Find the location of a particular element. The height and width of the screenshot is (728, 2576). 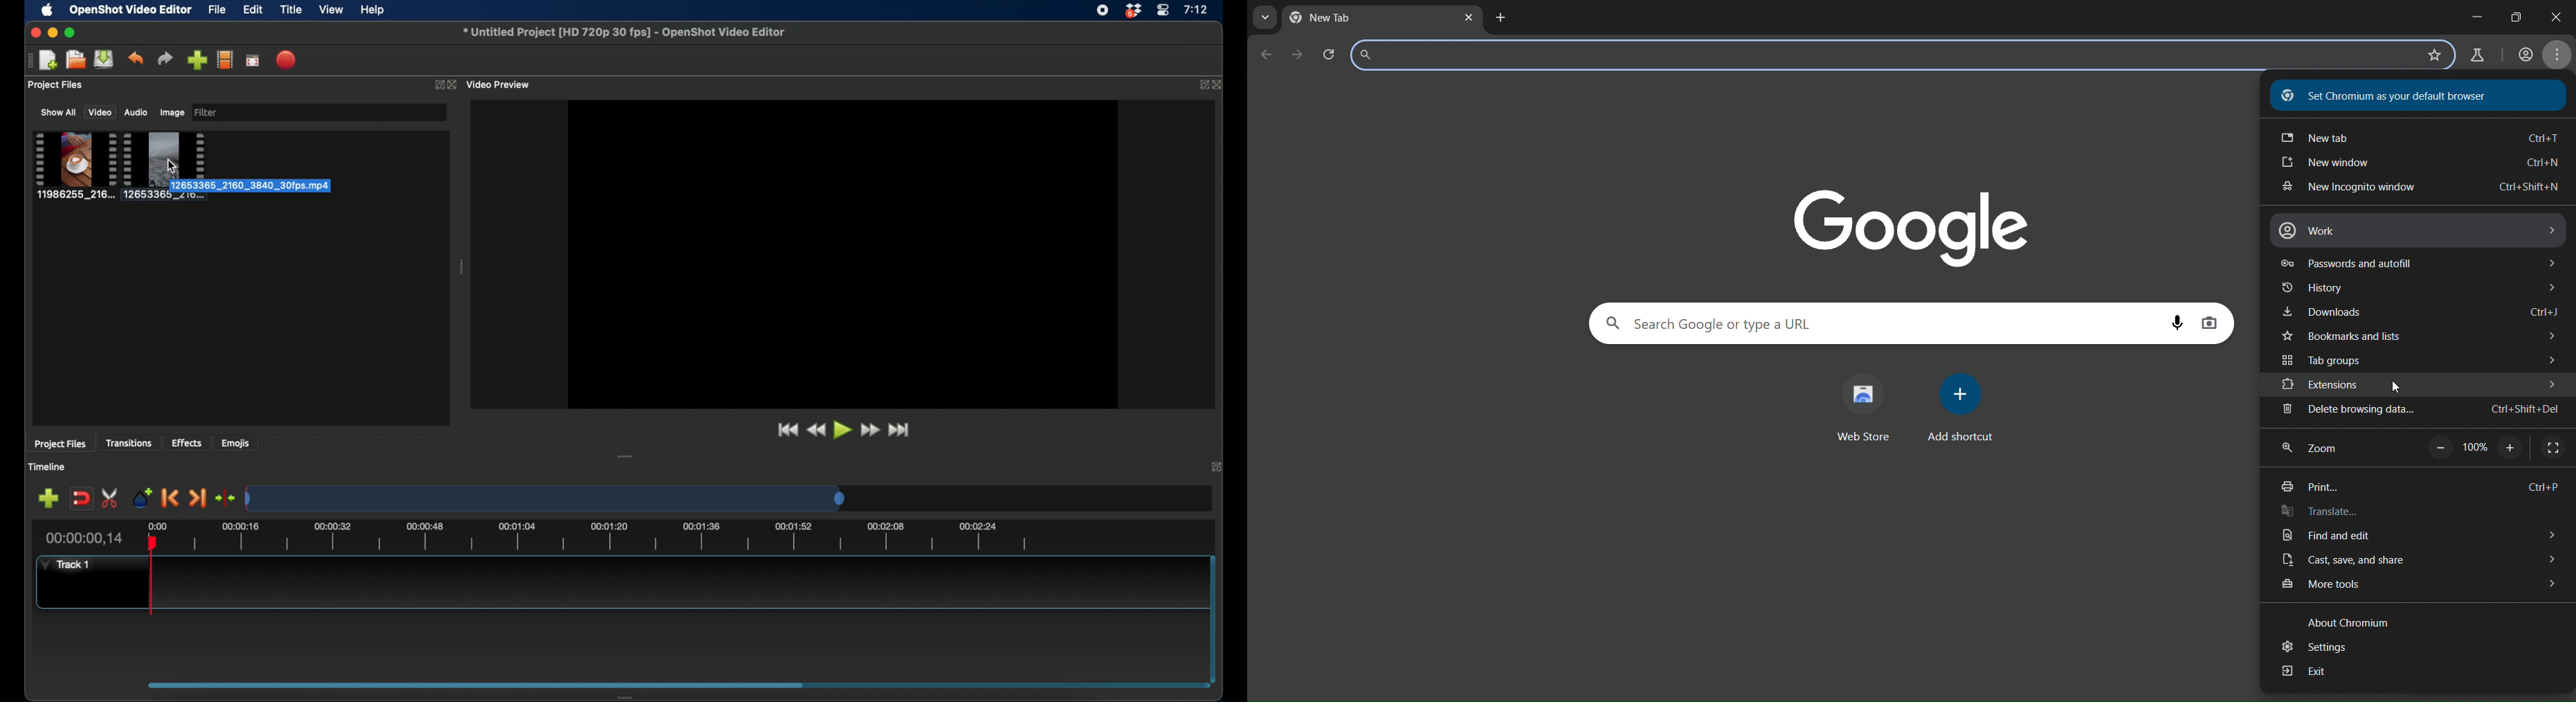

timeline scale is located at coordinates (546, 498).